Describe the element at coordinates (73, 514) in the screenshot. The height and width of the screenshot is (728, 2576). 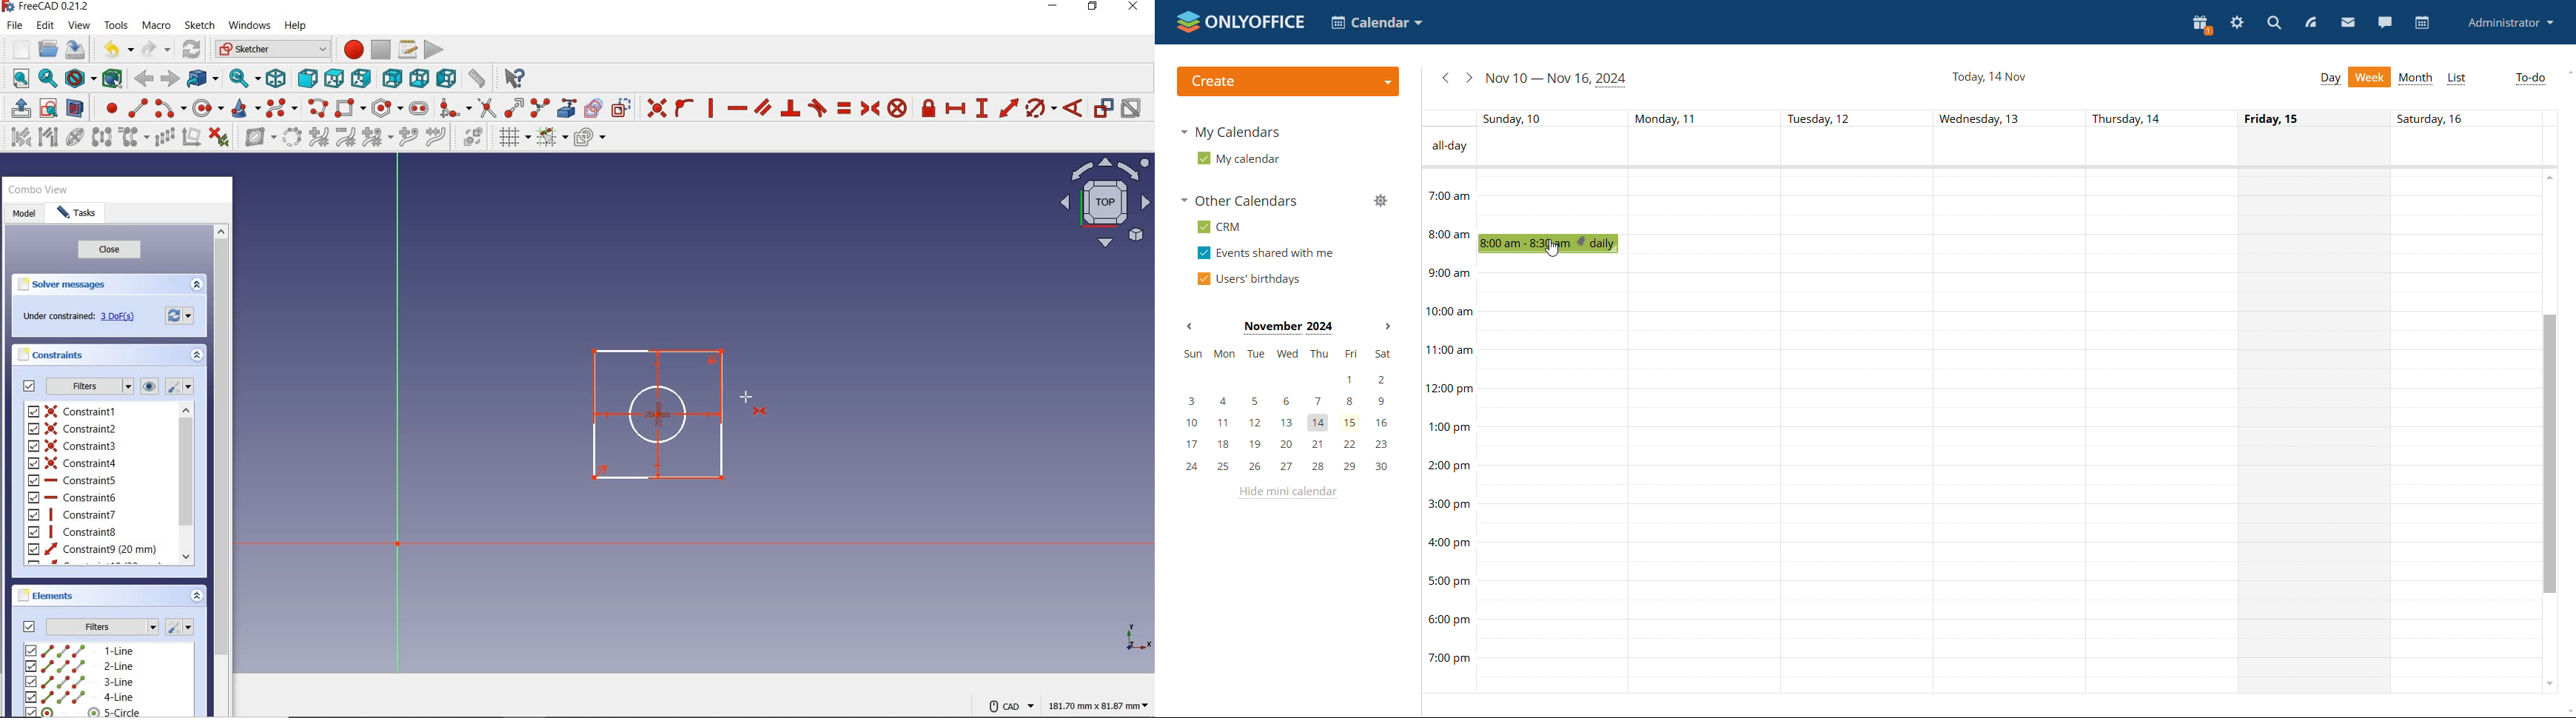
I see `constraint7` at that location.